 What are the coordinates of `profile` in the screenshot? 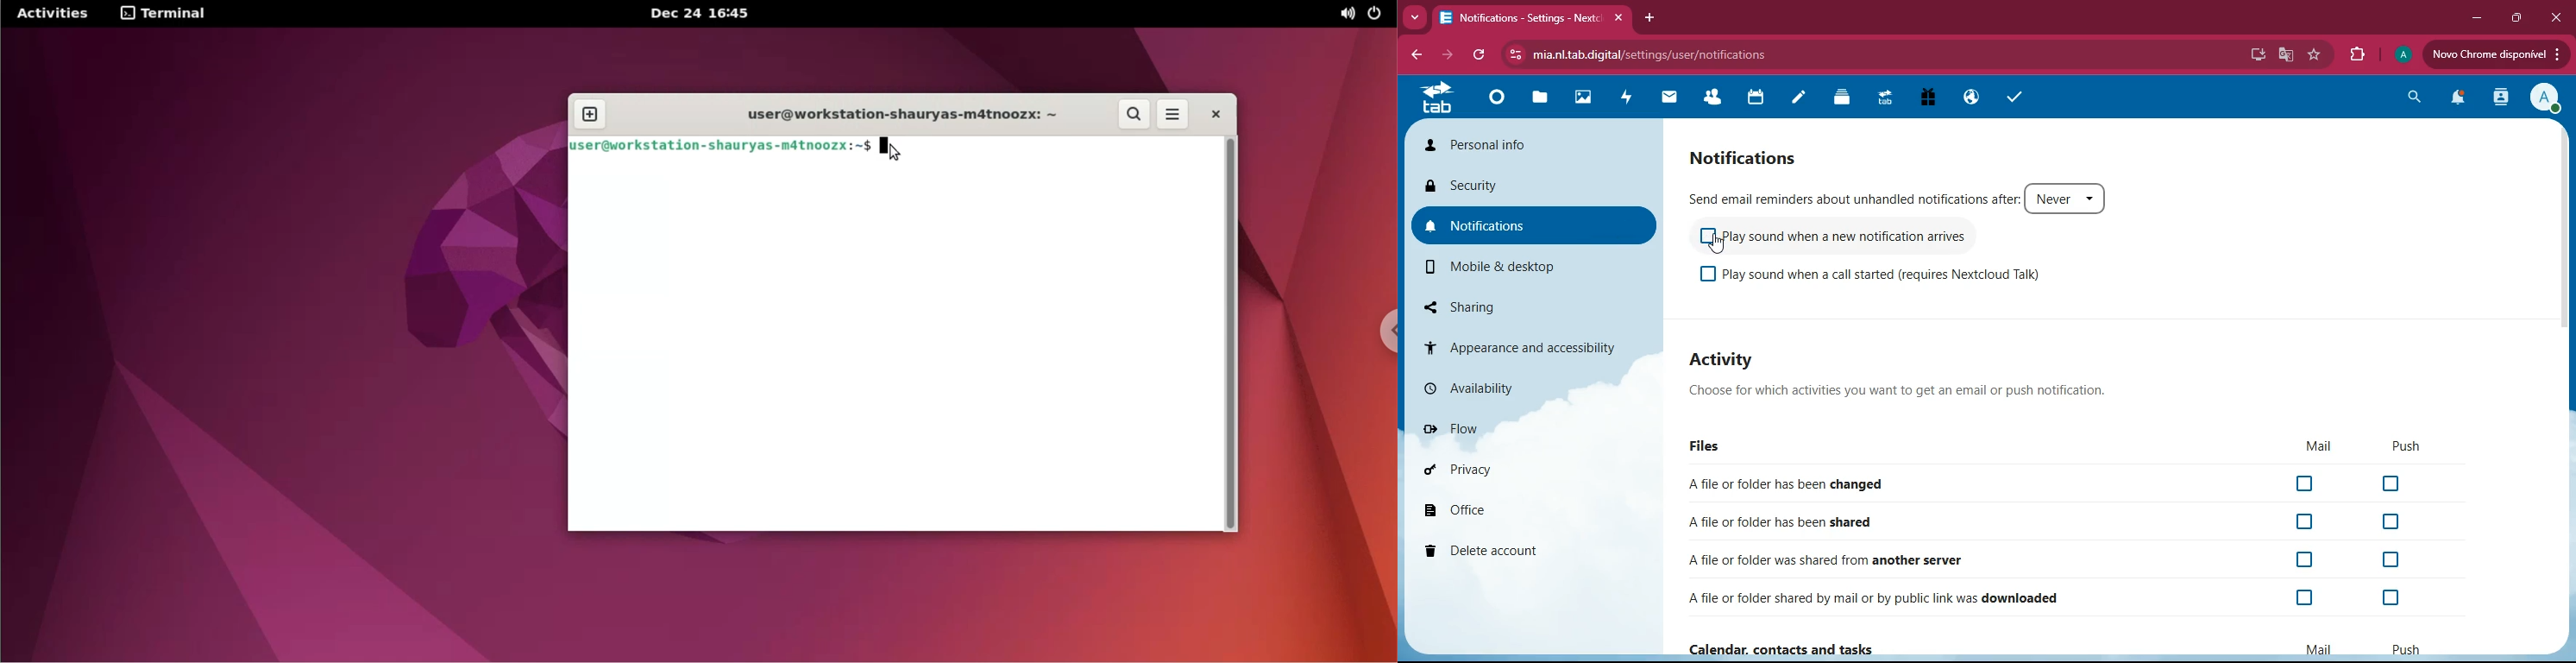 It's located at (2543, 98).